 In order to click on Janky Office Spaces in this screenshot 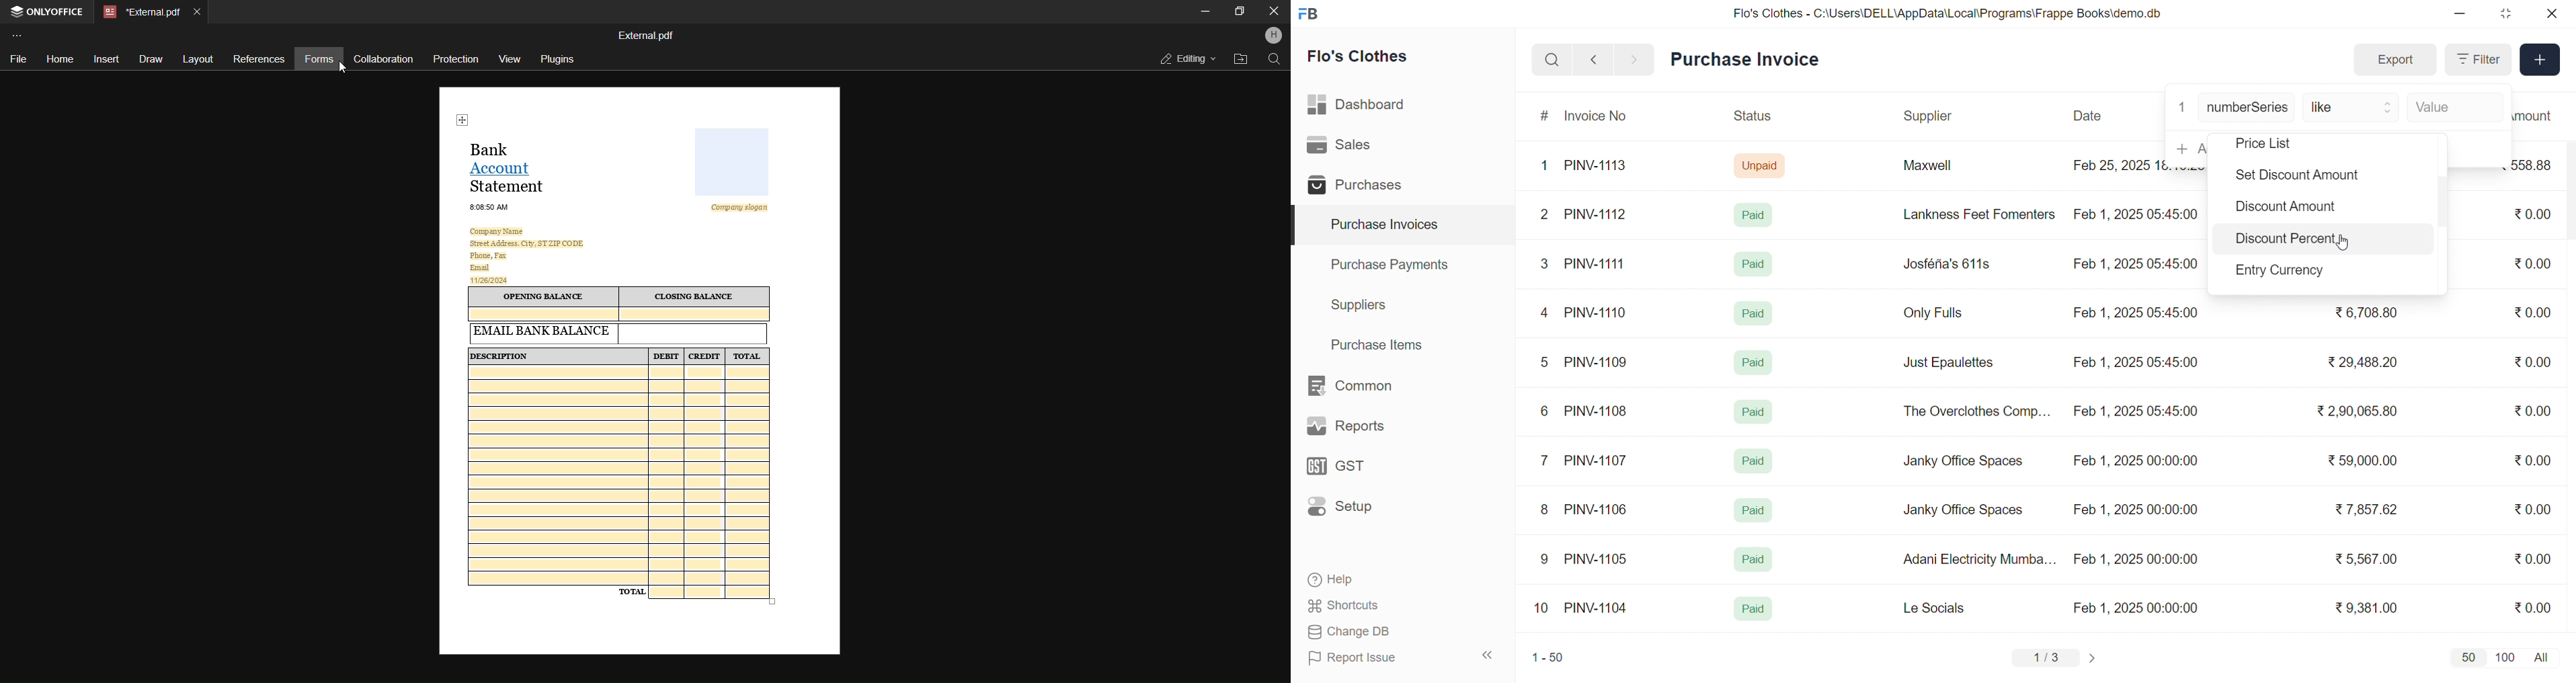, I will do `click(1963, 512)`.